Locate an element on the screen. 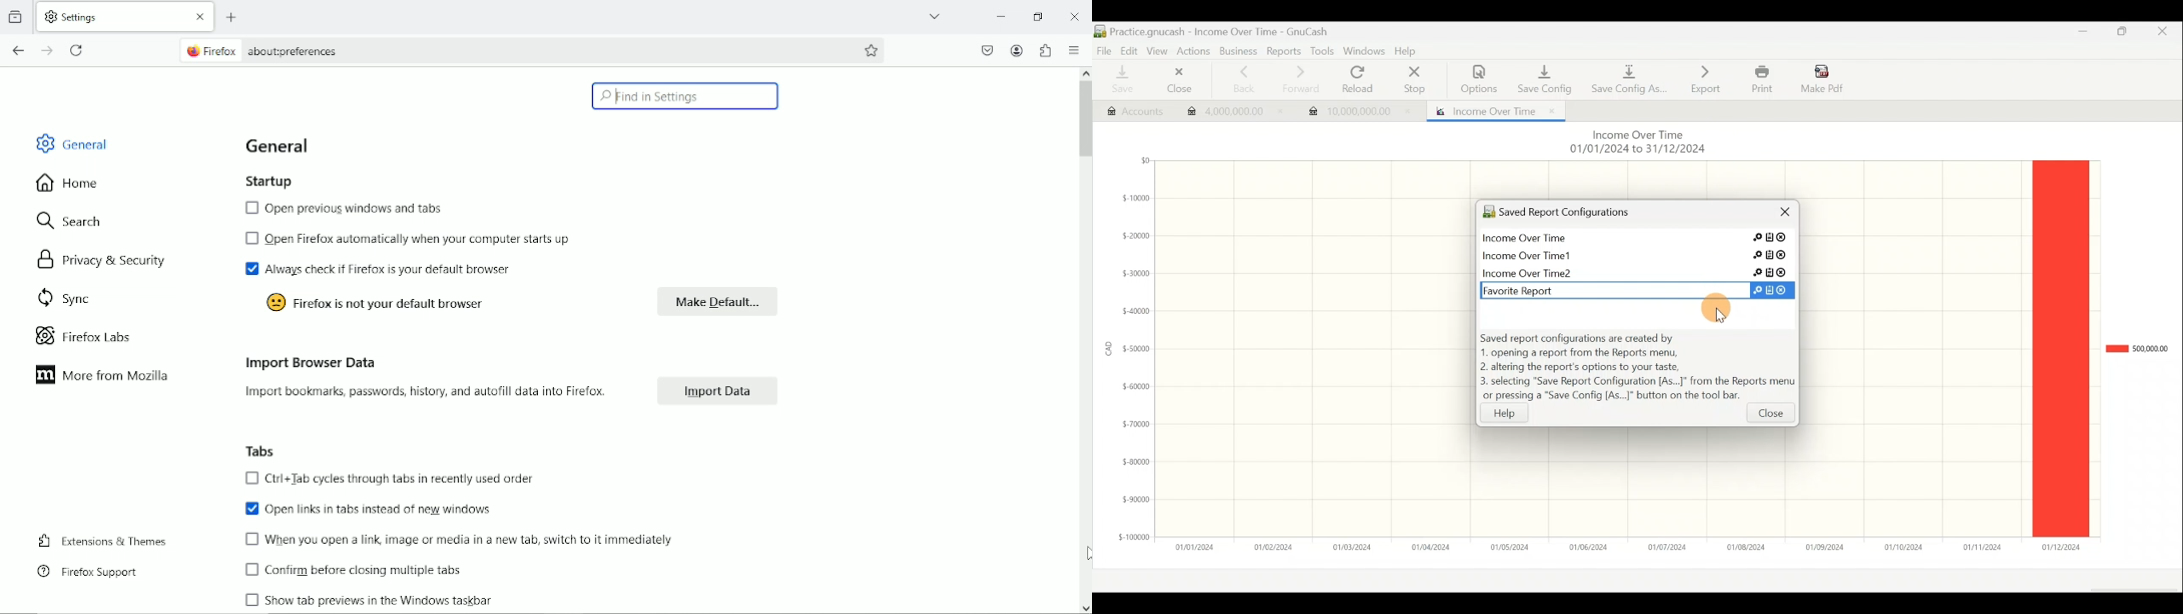  Report 4 is located at coordinates (1631, 288).